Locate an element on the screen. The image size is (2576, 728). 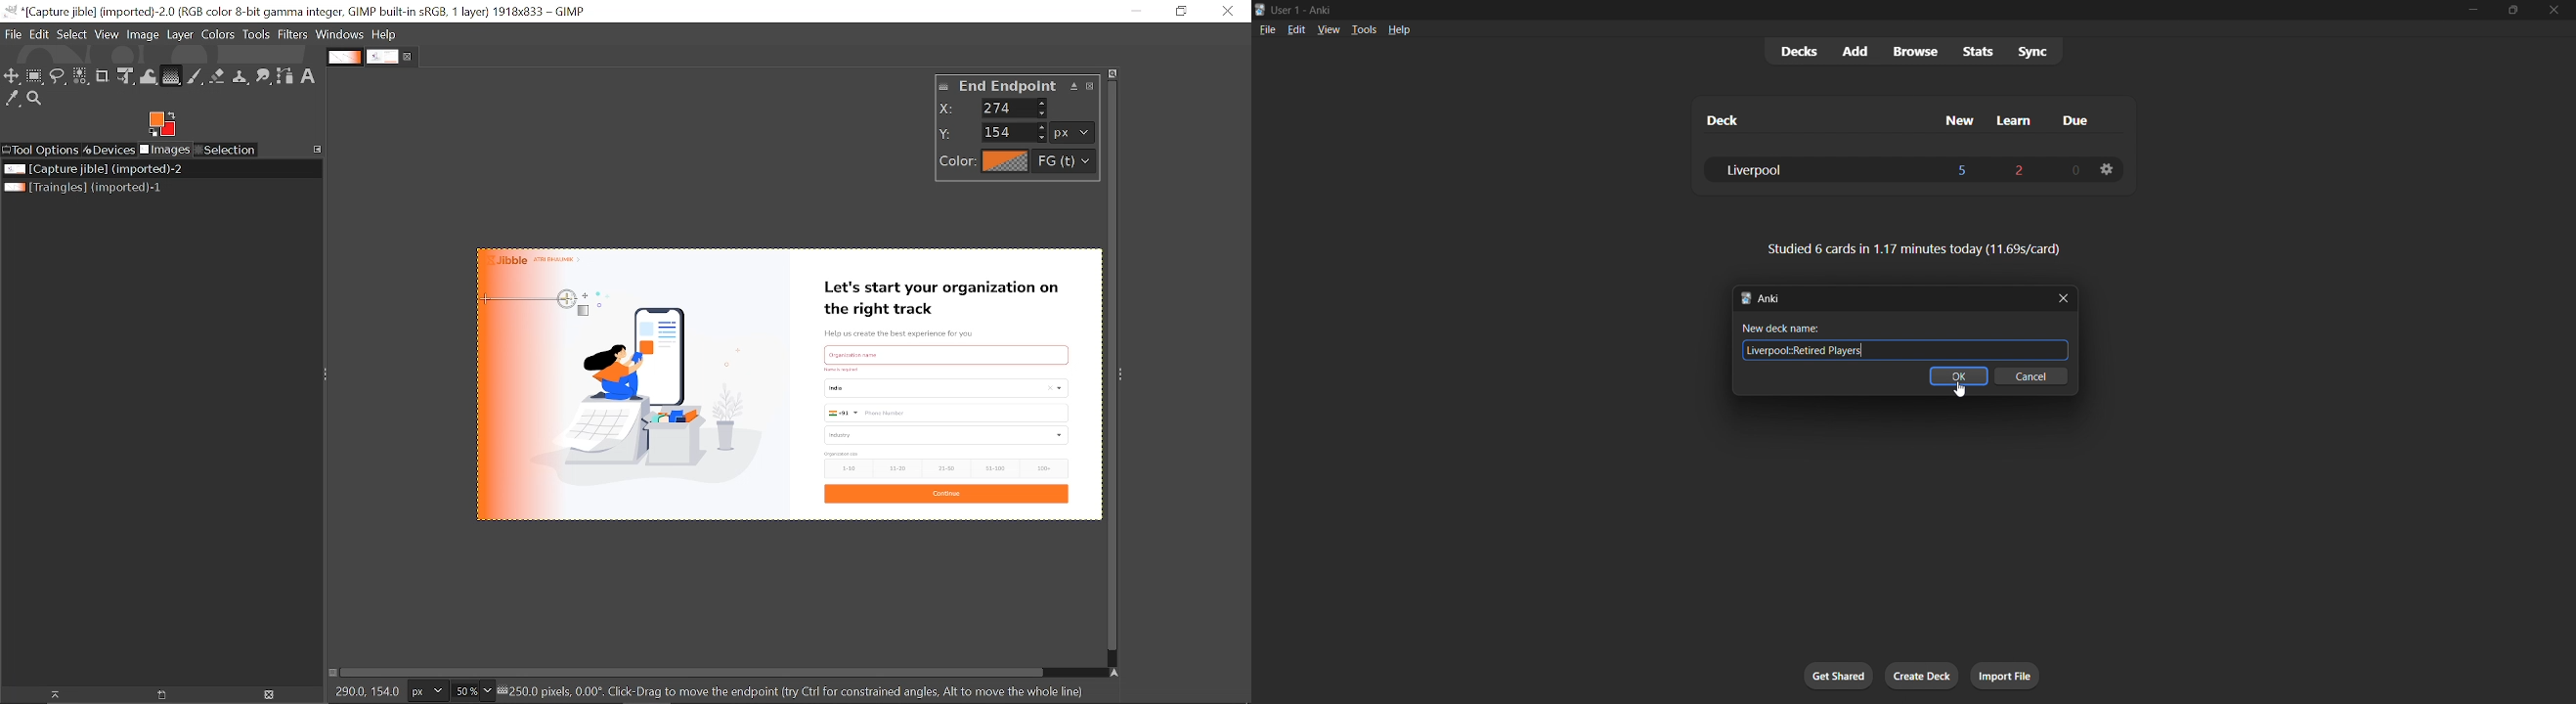
Eraser tool is located at coordinates (217, 76).